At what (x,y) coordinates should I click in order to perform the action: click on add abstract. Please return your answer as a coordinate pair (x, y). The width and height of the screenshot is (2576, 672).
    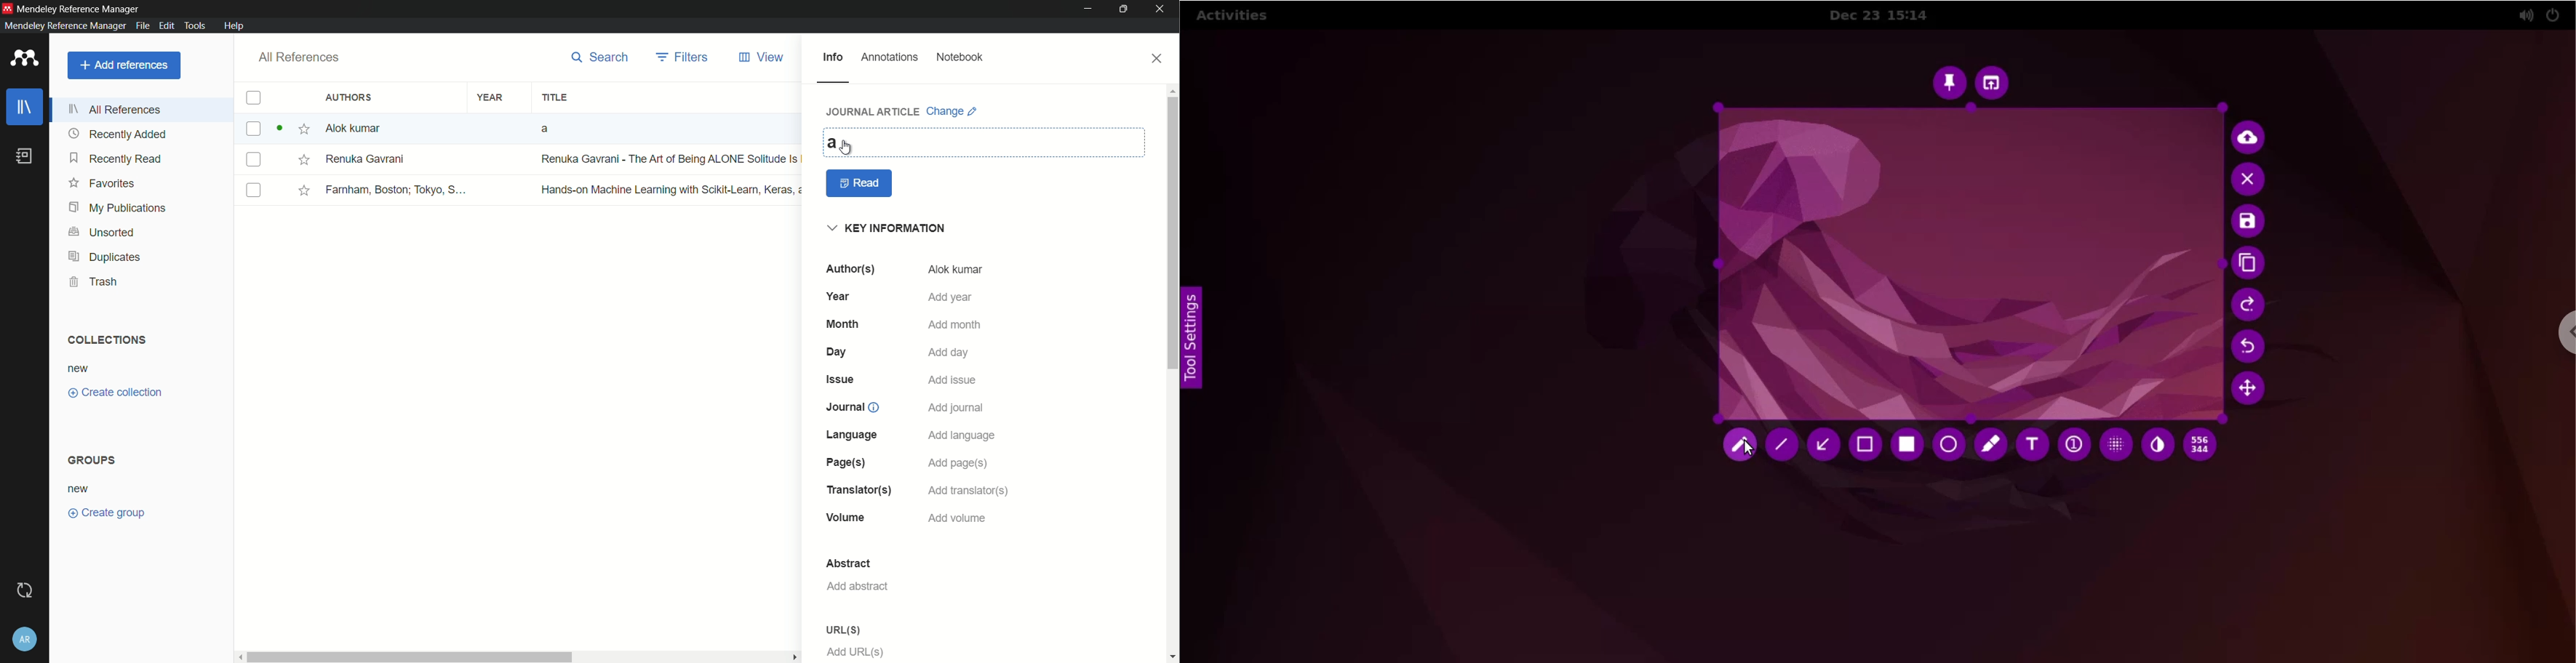
    Looking at the image, I should click on (857, 586).